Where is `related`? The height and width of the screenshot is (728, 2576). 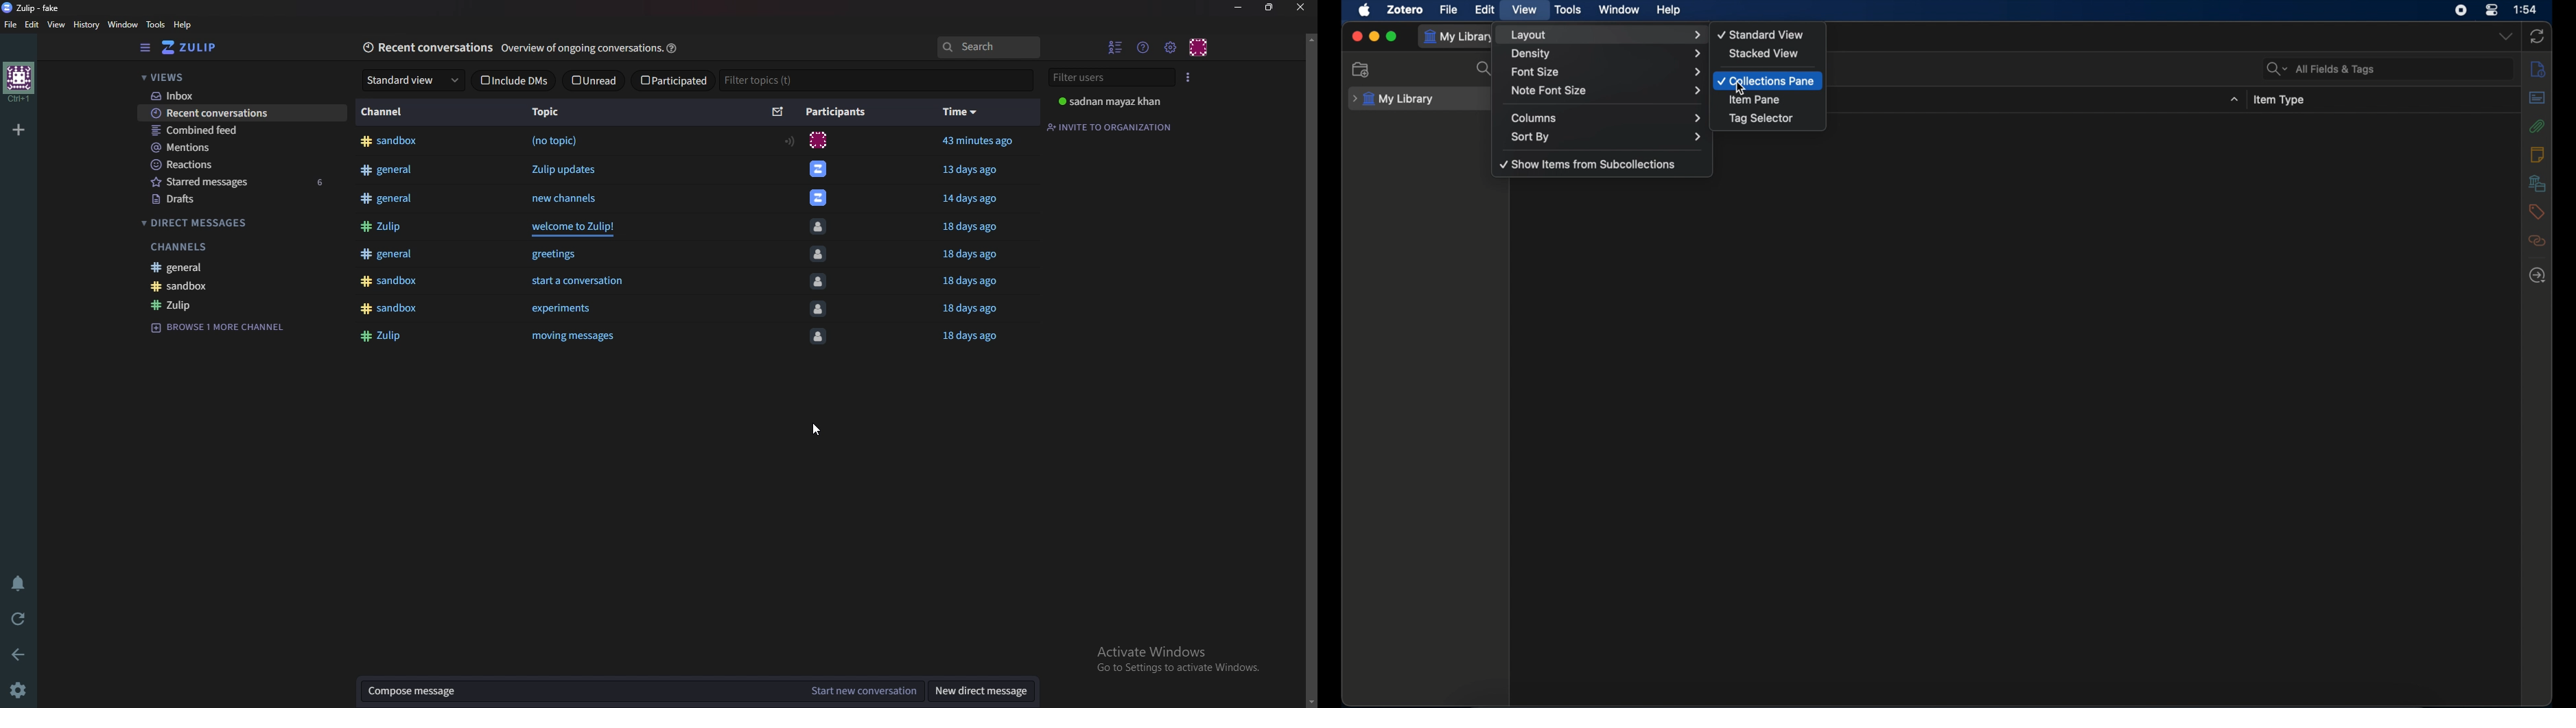
related is located at coordinates (2538, 241).